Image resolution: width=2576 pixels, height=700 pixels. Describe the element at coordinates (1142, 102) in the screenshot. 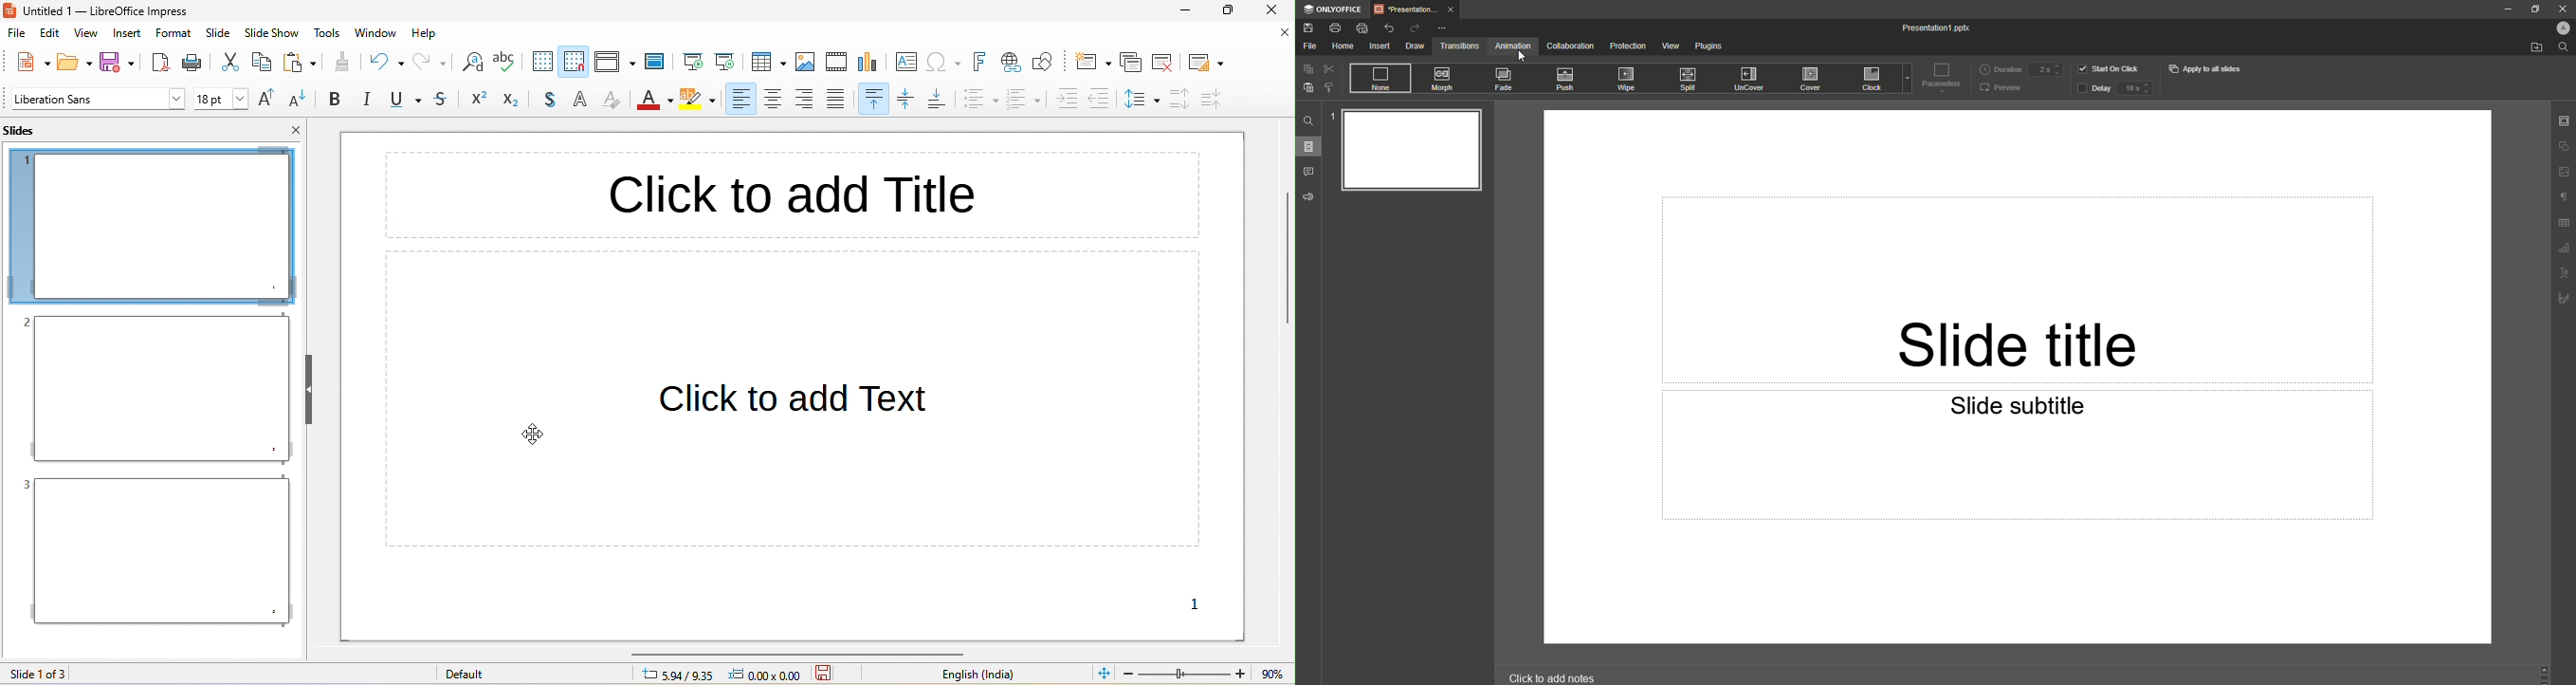

I see `set line spacing` at that location.